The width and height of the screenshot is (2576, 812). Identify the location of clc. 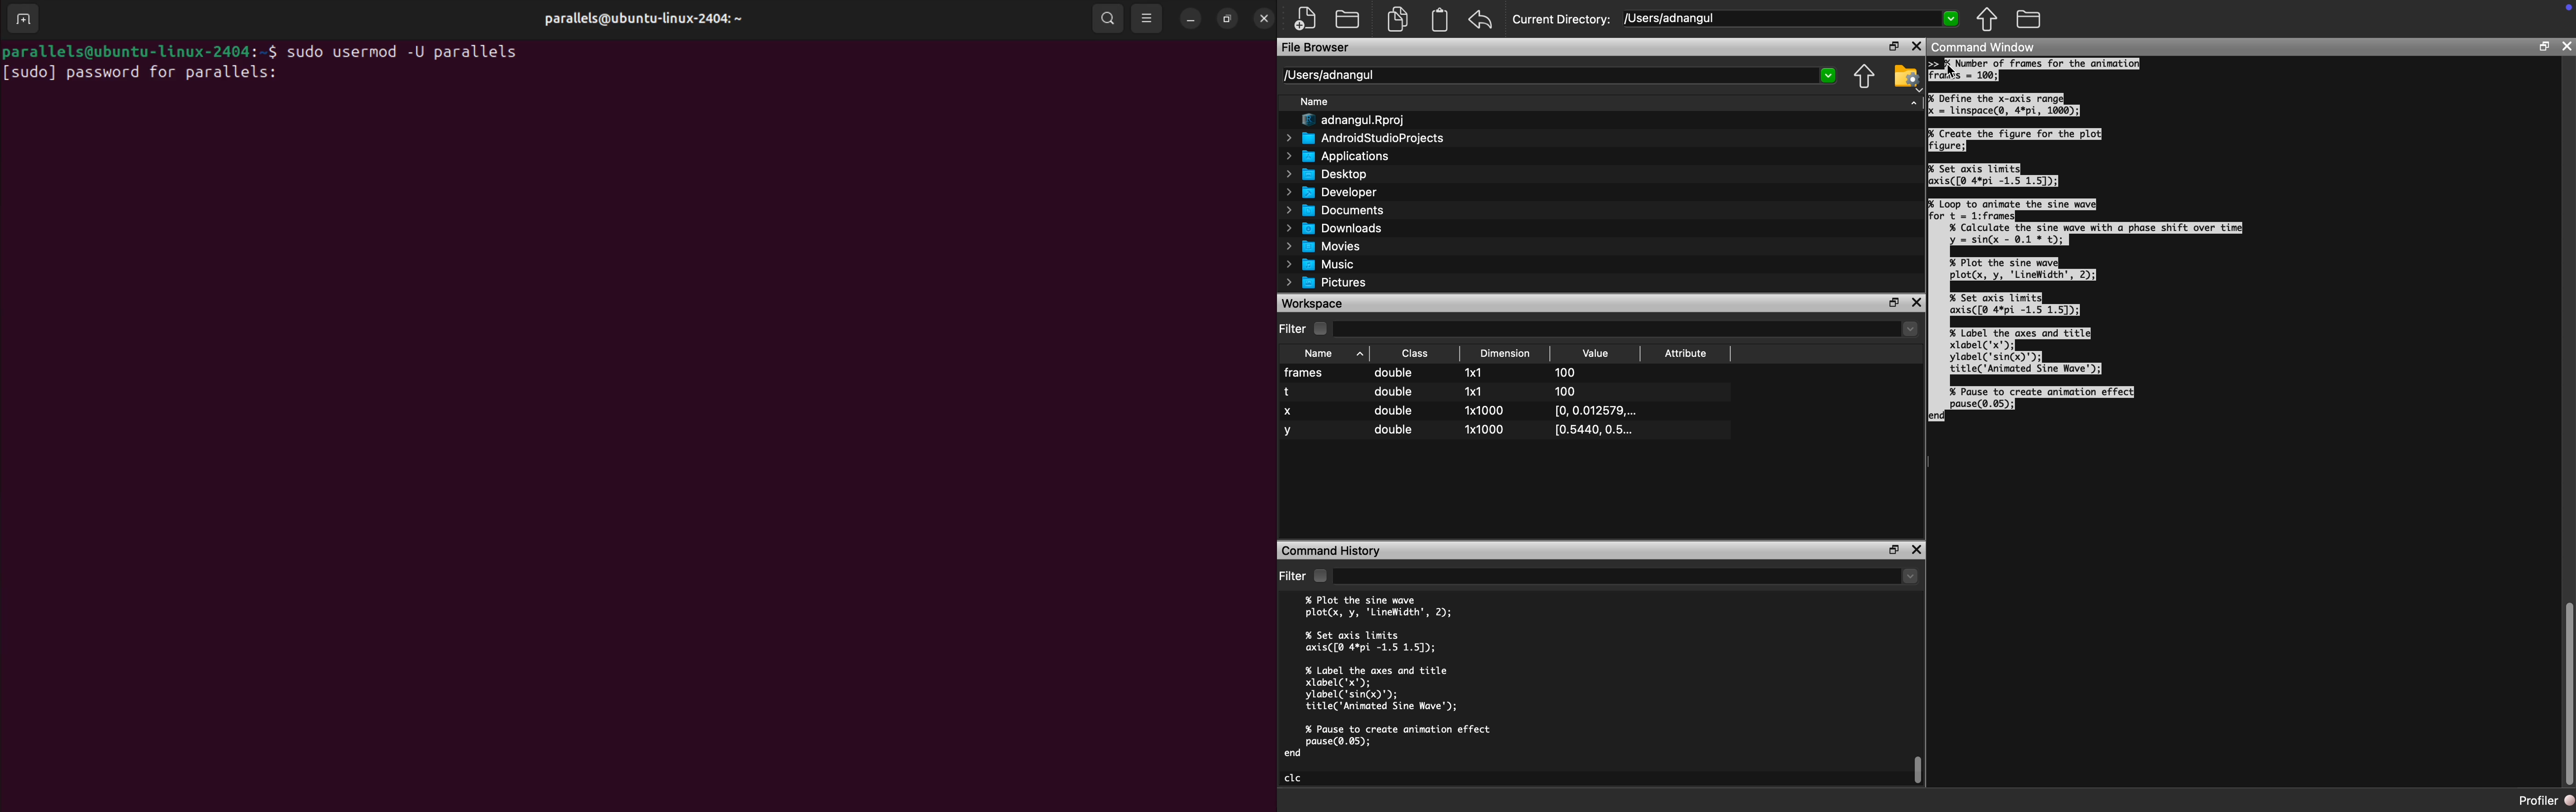
(1295, 779).